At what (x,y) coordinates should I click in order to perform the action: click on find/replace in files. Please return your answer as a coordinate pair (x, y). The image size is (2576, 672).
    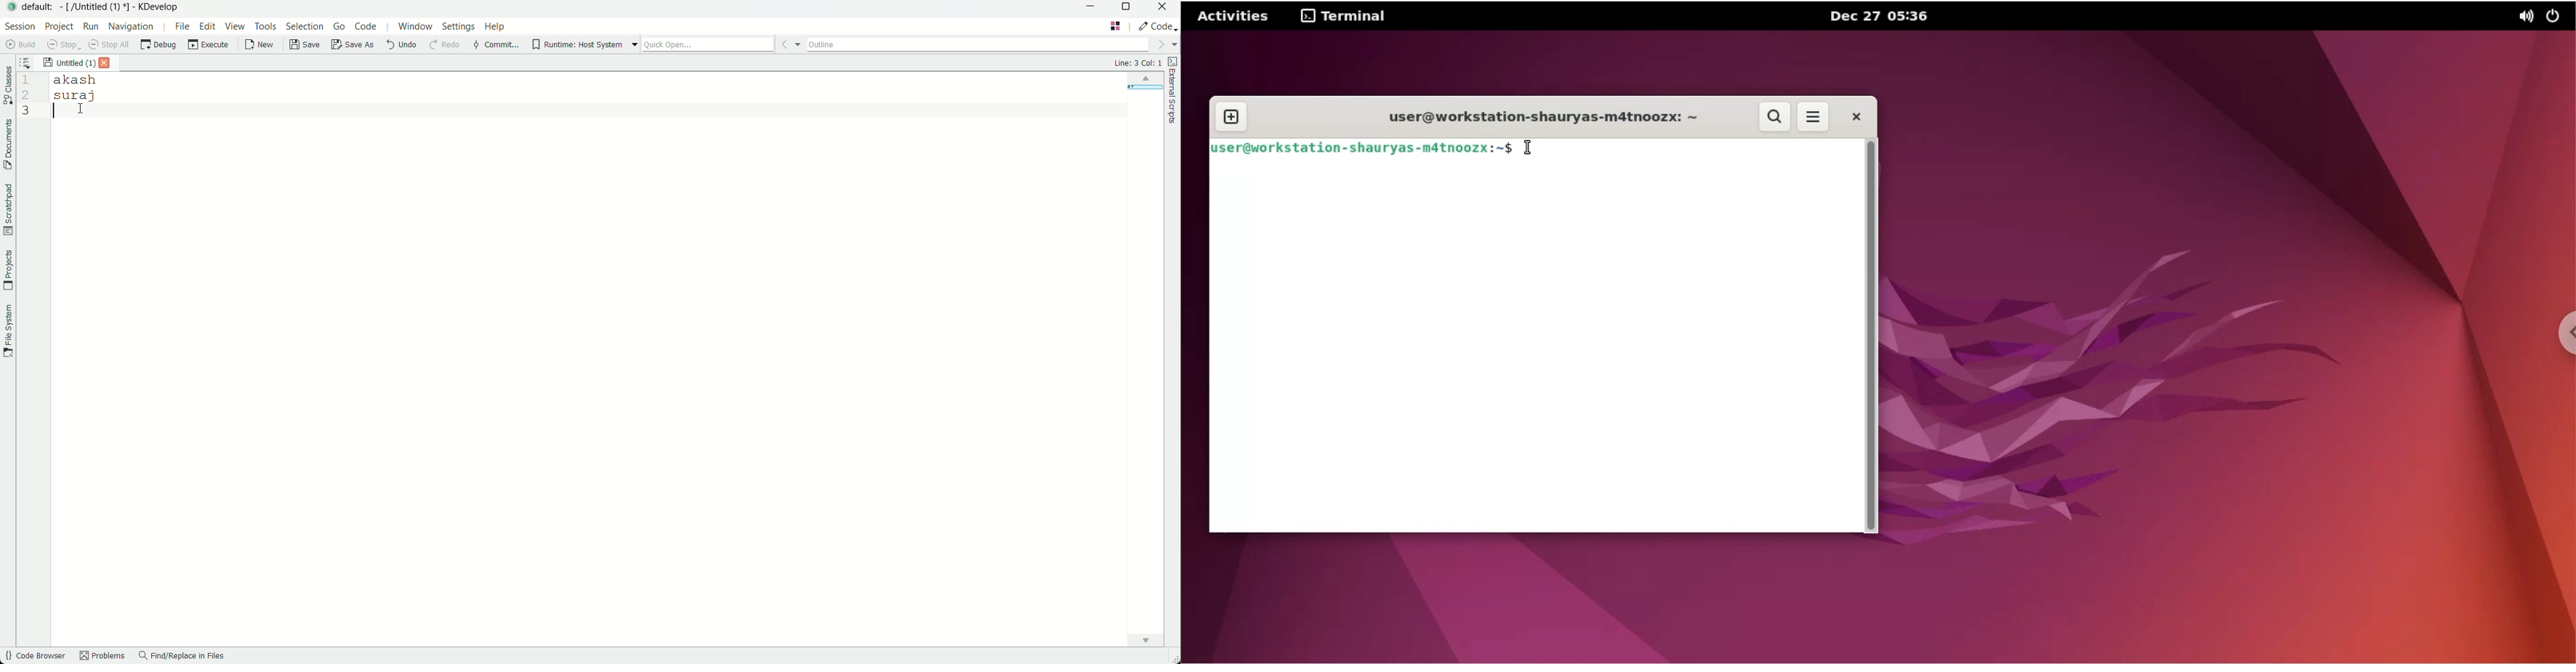
    Looking at the image, I should click on (183, 657).